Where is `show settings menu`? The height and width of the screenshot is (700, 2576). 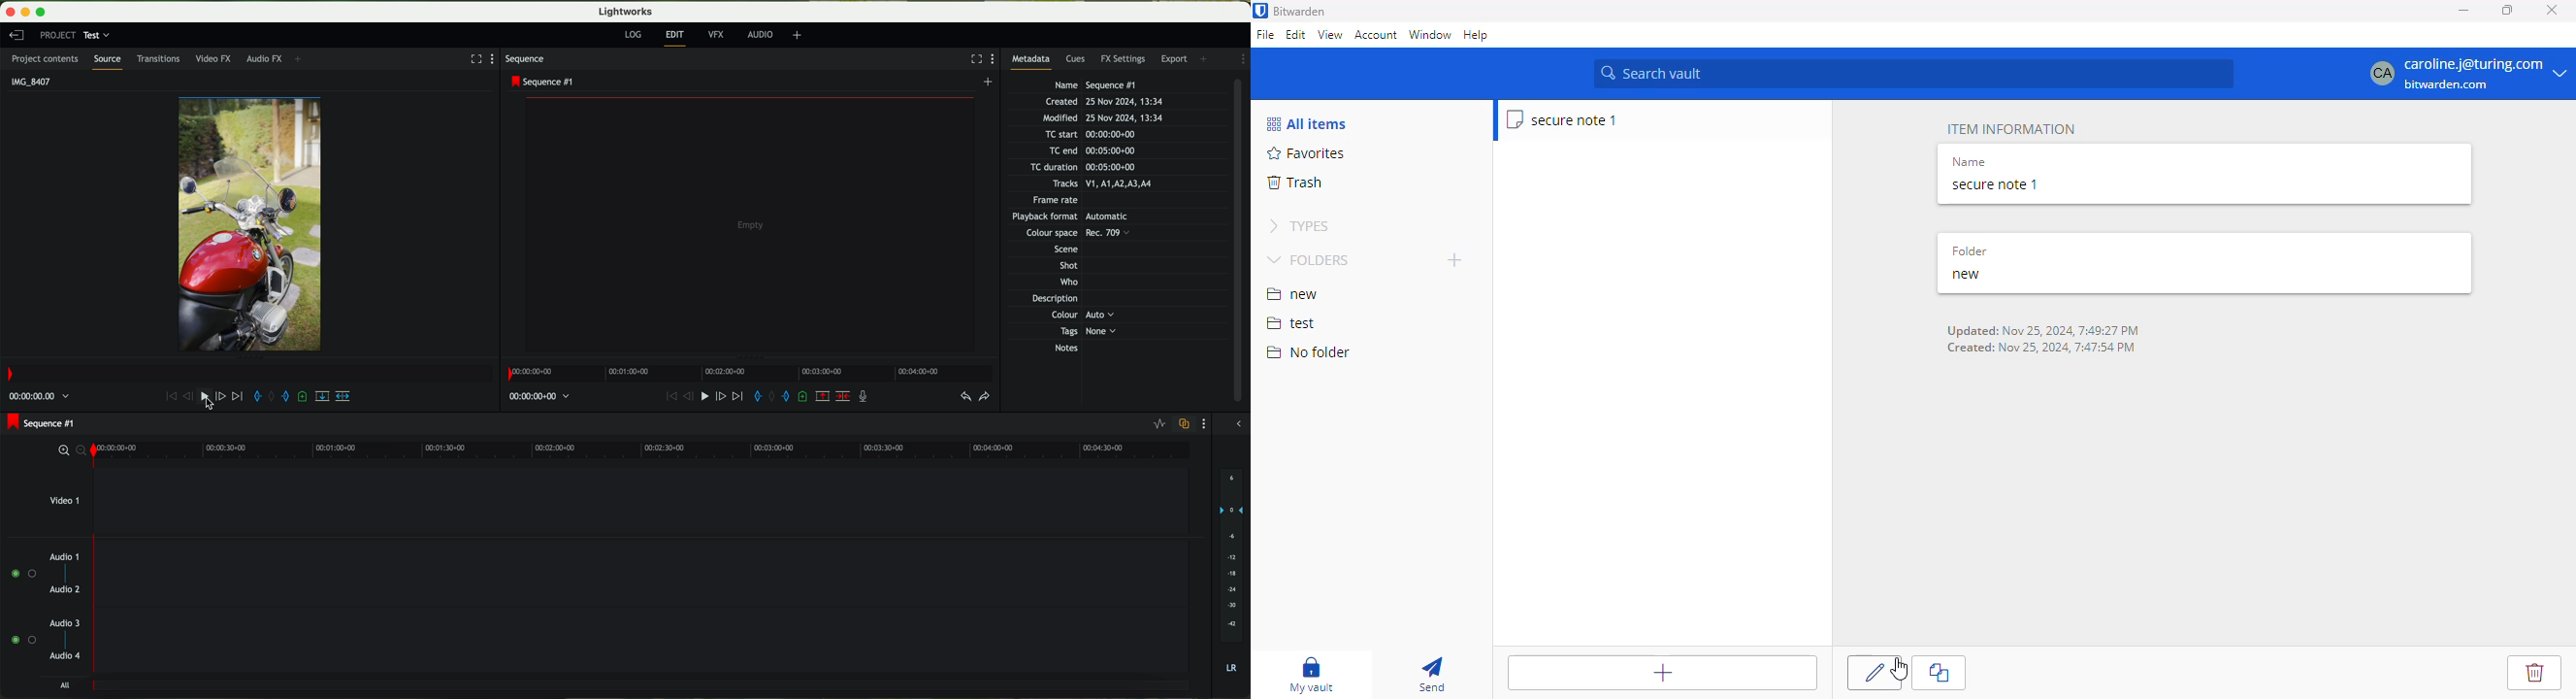 show settings menu is located at coordinates (1206, 424).